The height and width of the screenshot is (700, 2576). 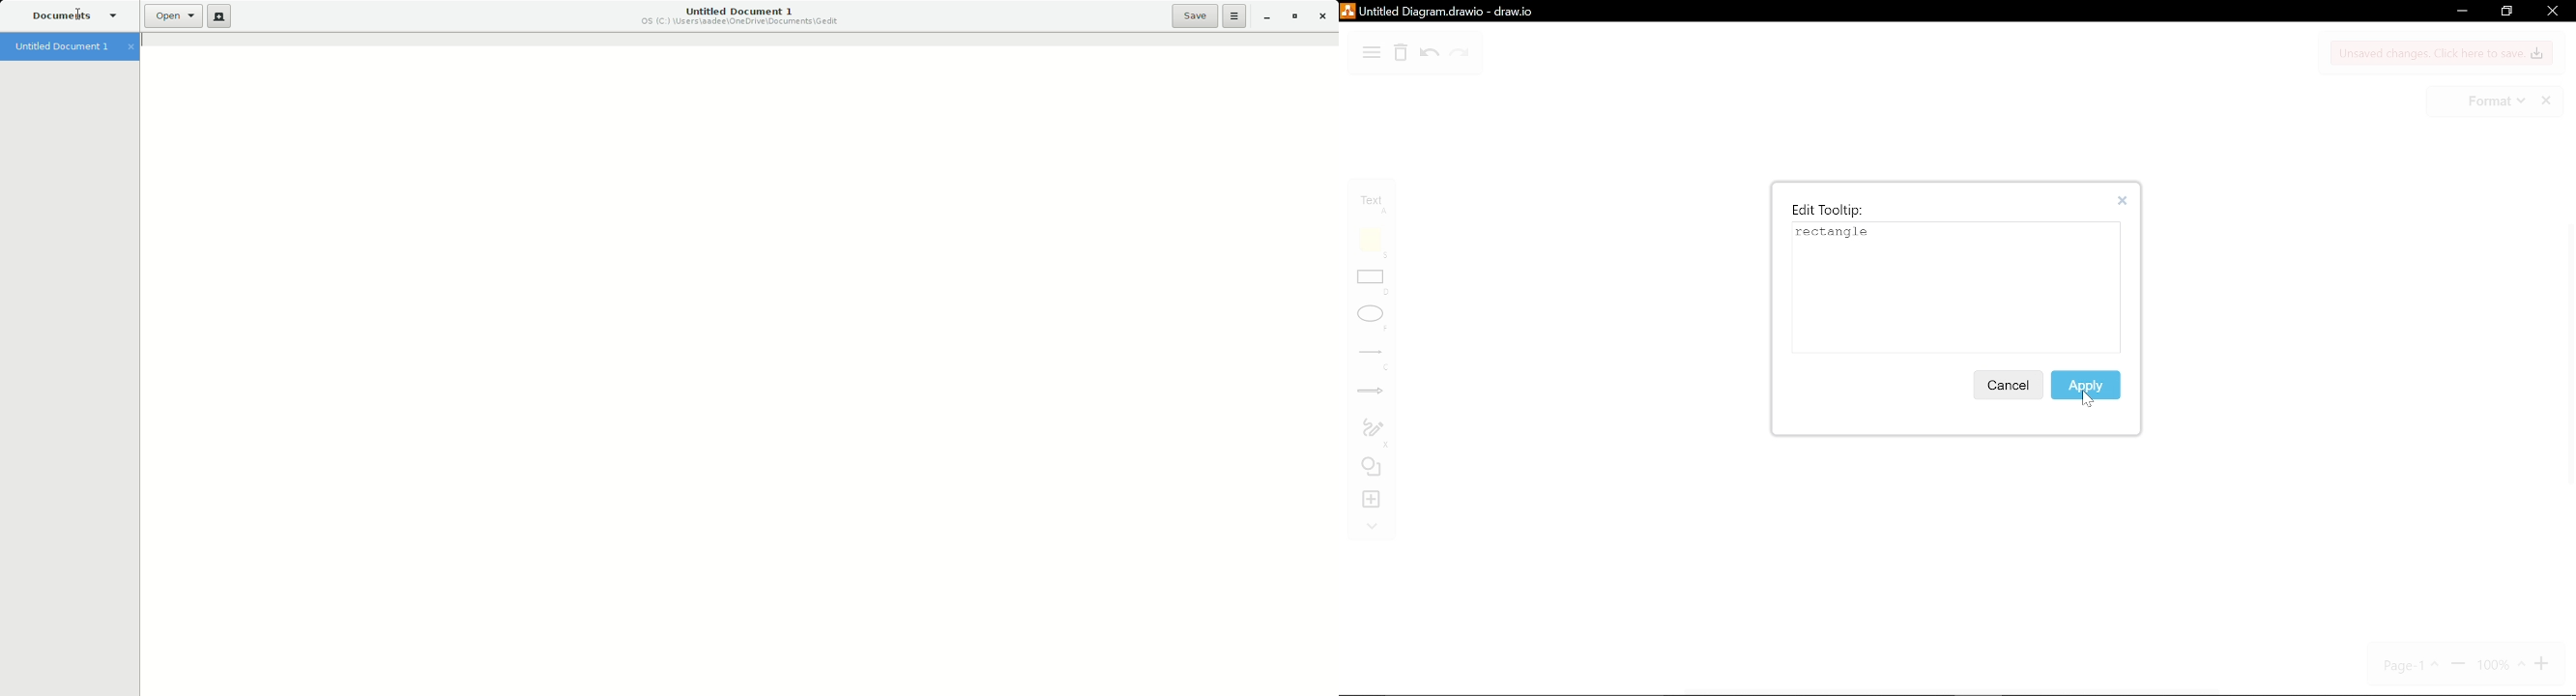 I want to click on edit tooltip:, so click(x=1828, y=210).